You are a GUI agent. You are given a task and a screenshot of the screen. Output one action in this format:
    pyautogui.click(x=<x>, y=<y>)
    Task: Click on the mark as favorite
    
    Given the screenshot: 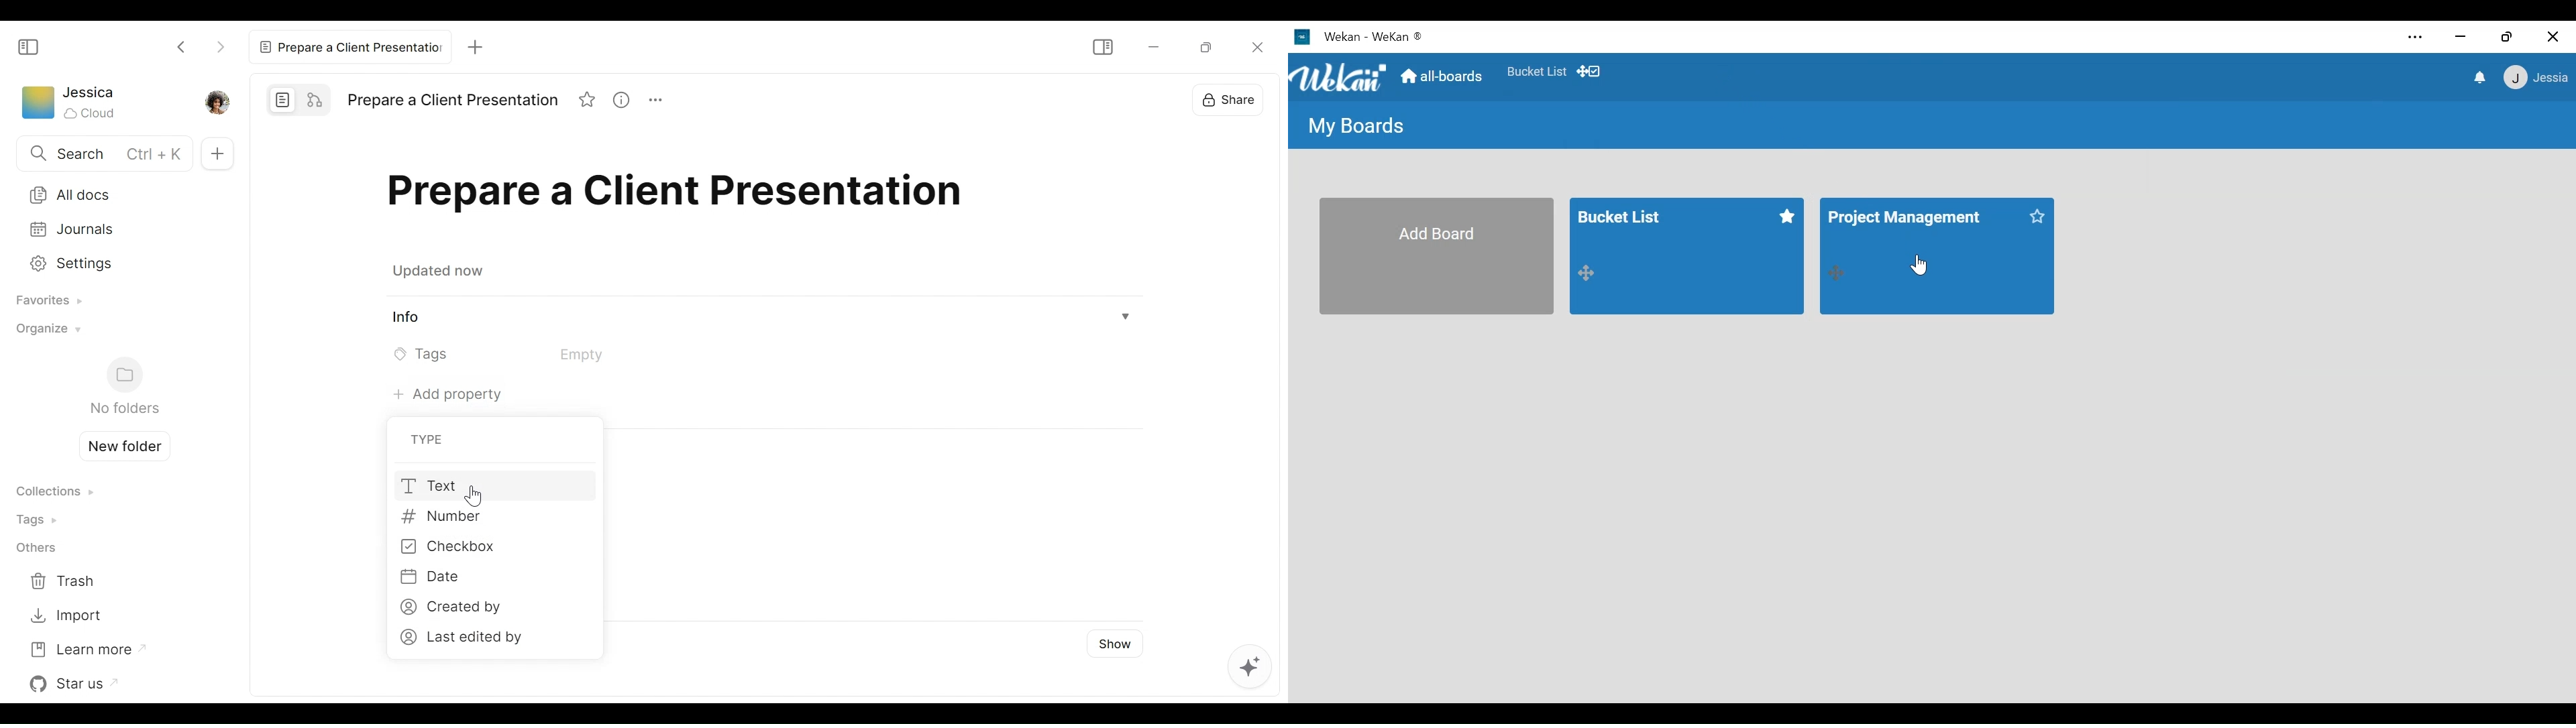 What is the action you would take?
    pyautogui.click(x=2037, y=218)
    